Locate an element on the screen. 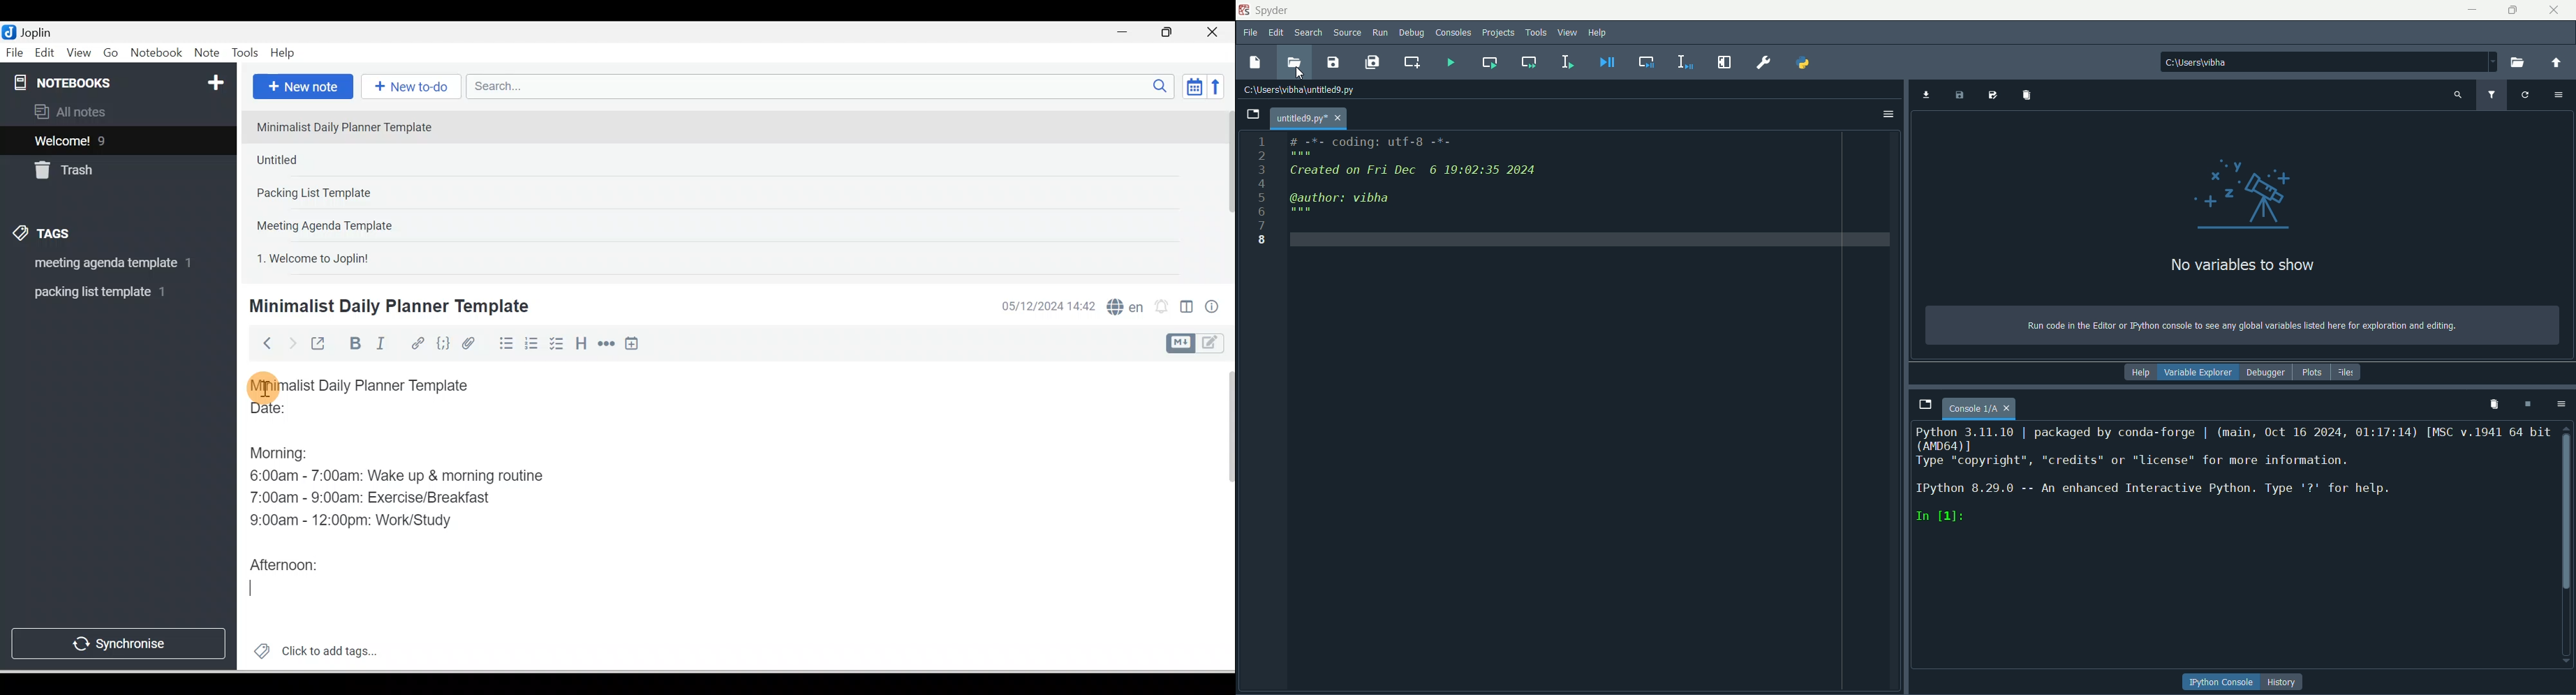 The height and width of the screenshot is (700, 2576). 9:00am - 12:00pm: Work/Study is located at coordinates (356, 521).